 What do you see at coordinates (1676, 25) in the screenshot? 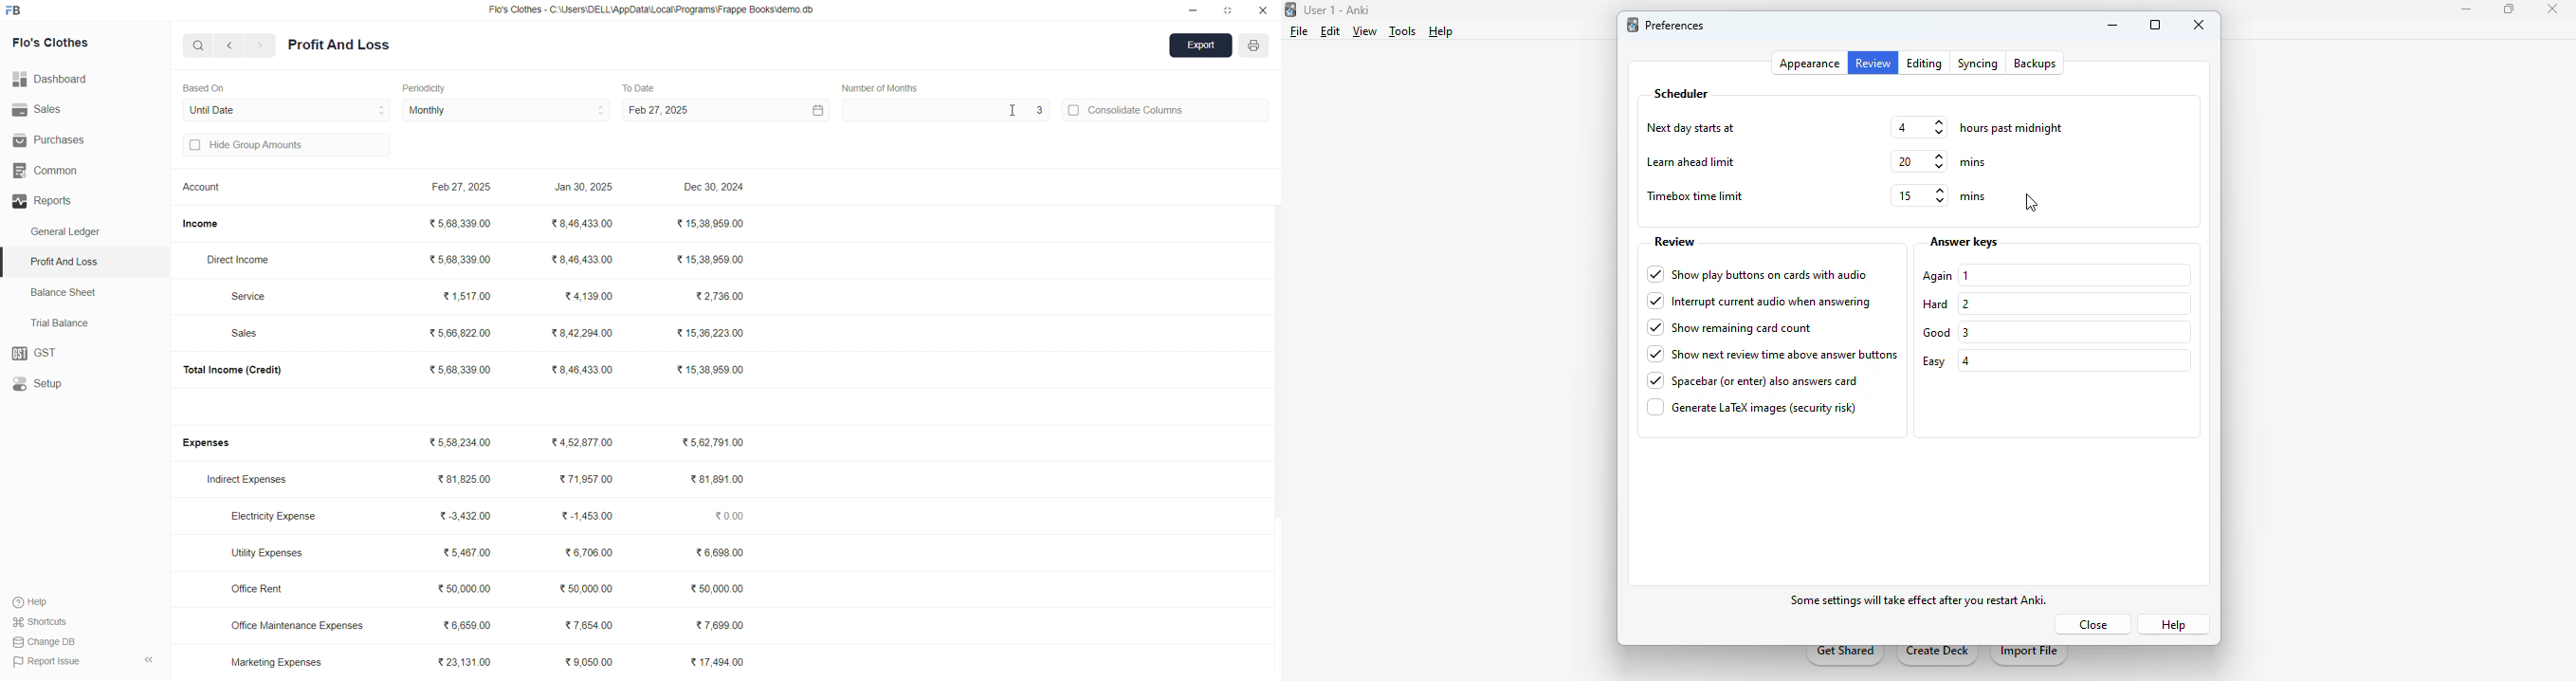
I see `preferences` at bounding box center [1676, 25].